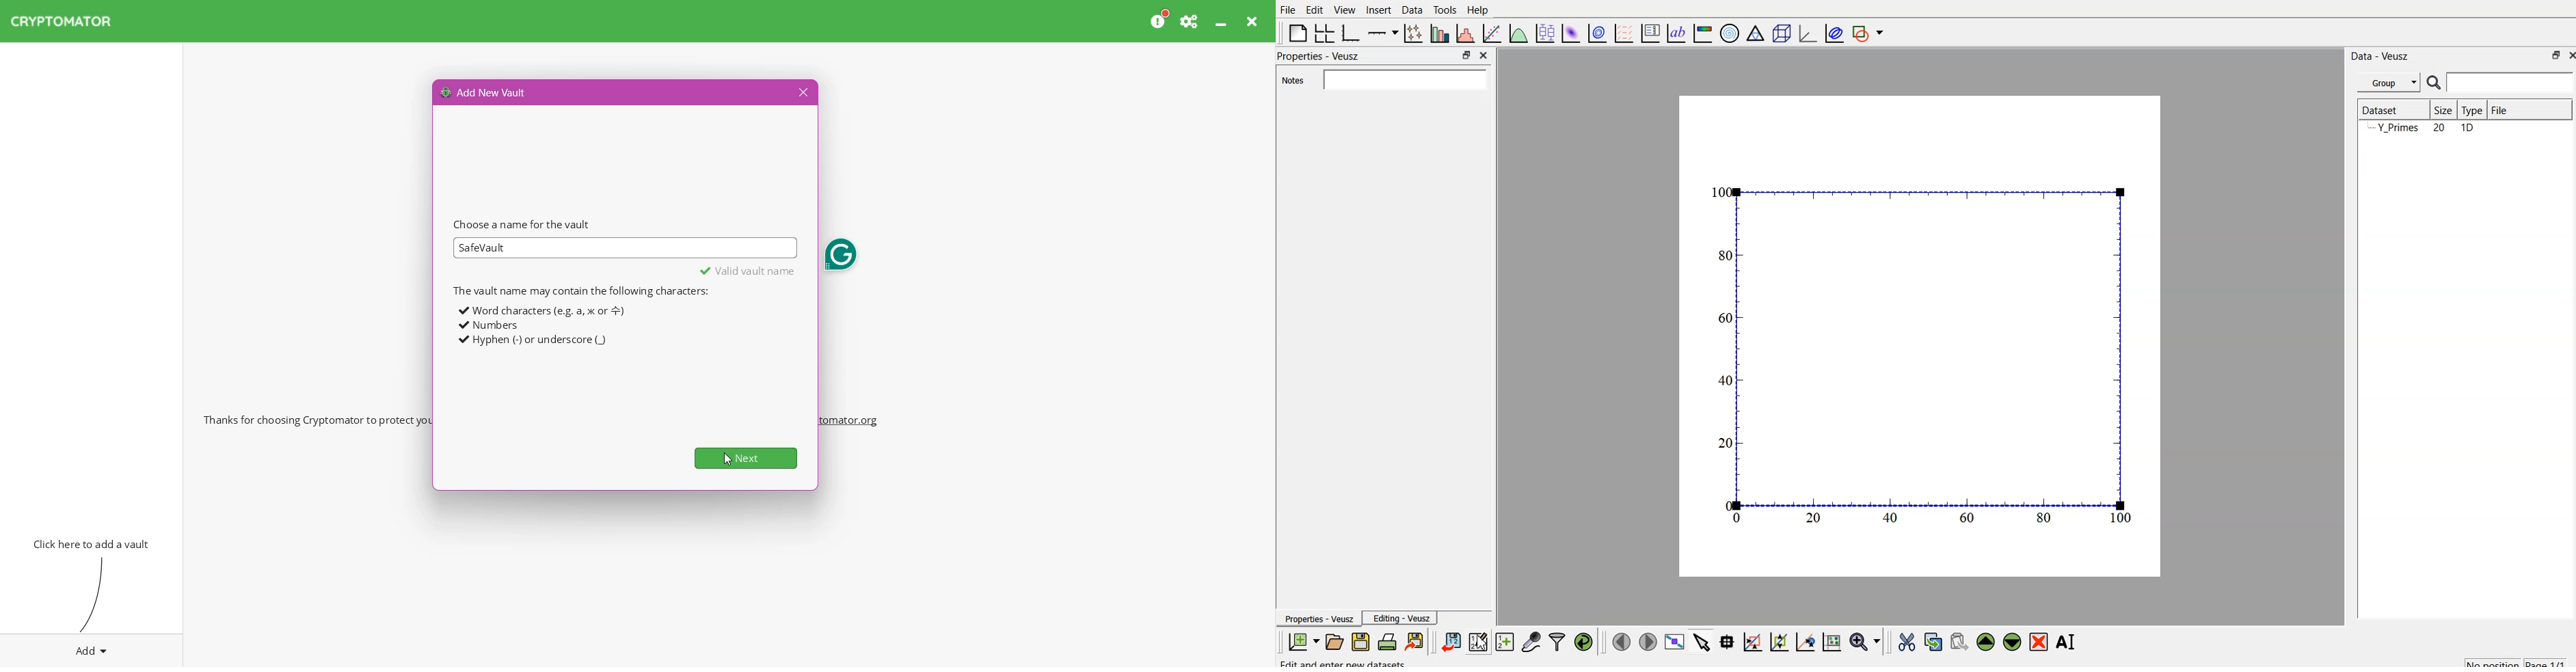 This screenshot has width=2576, height=672. I want to click on editor, so click(1479, 641).